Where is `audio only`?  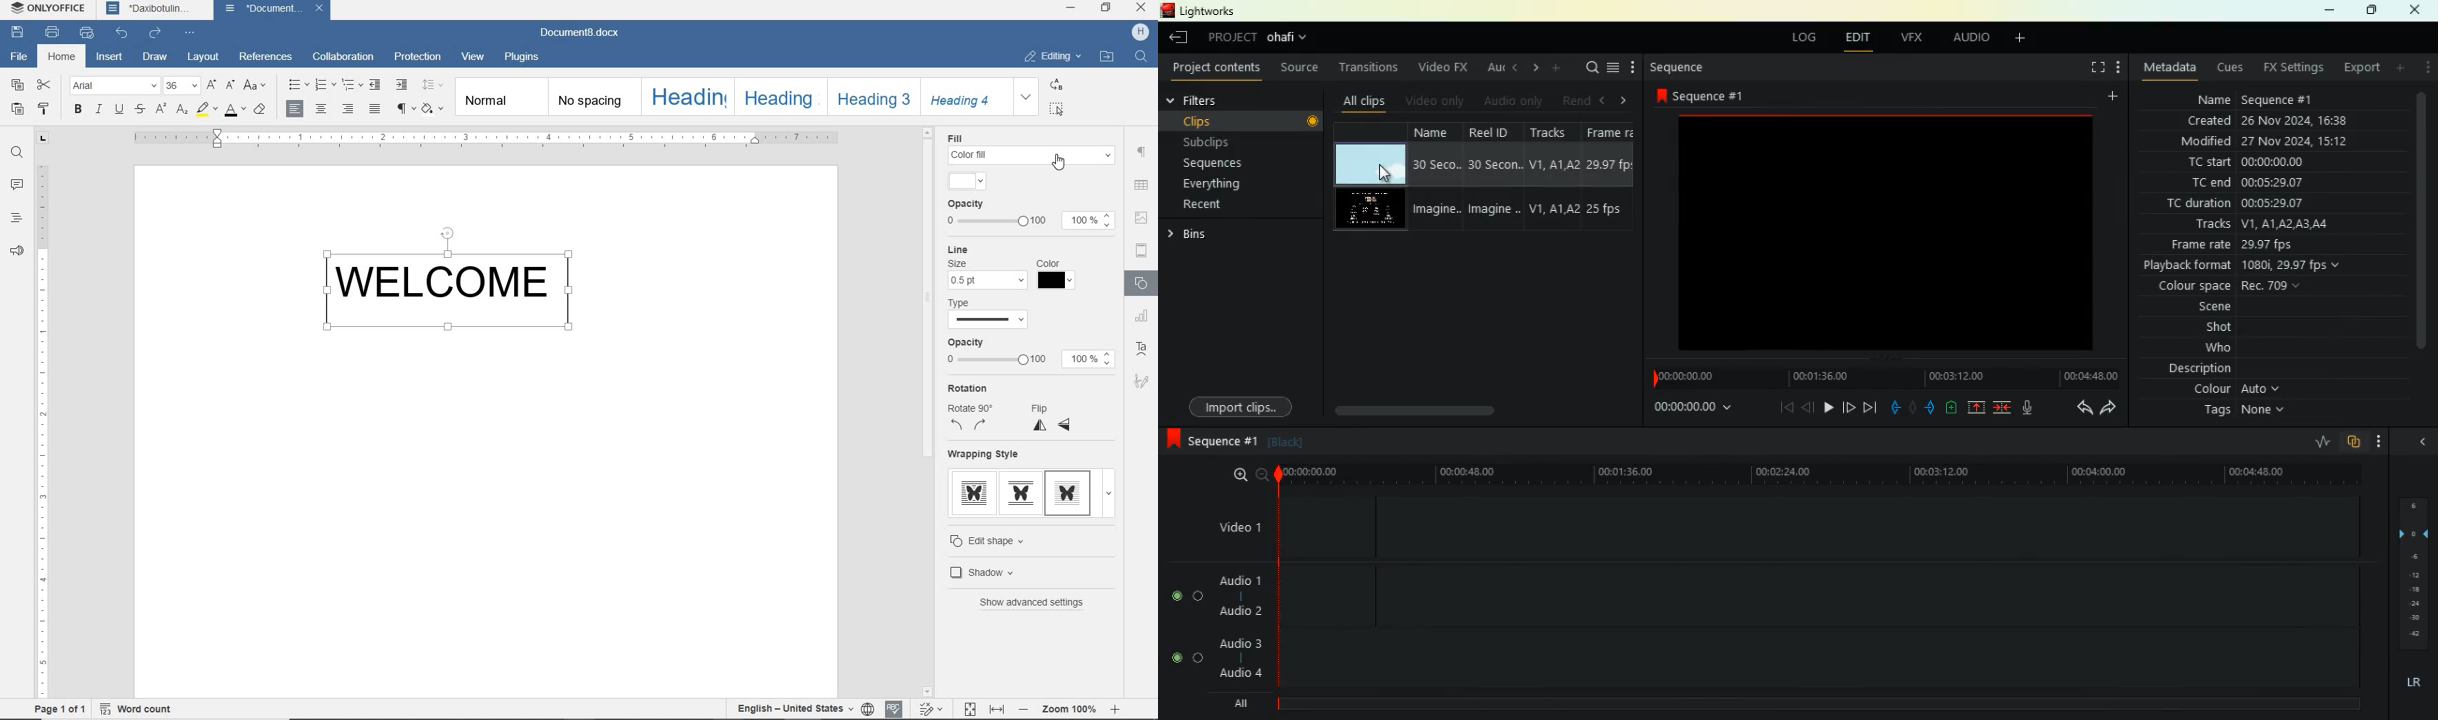
audio only is located at coordinates (1515, 101).